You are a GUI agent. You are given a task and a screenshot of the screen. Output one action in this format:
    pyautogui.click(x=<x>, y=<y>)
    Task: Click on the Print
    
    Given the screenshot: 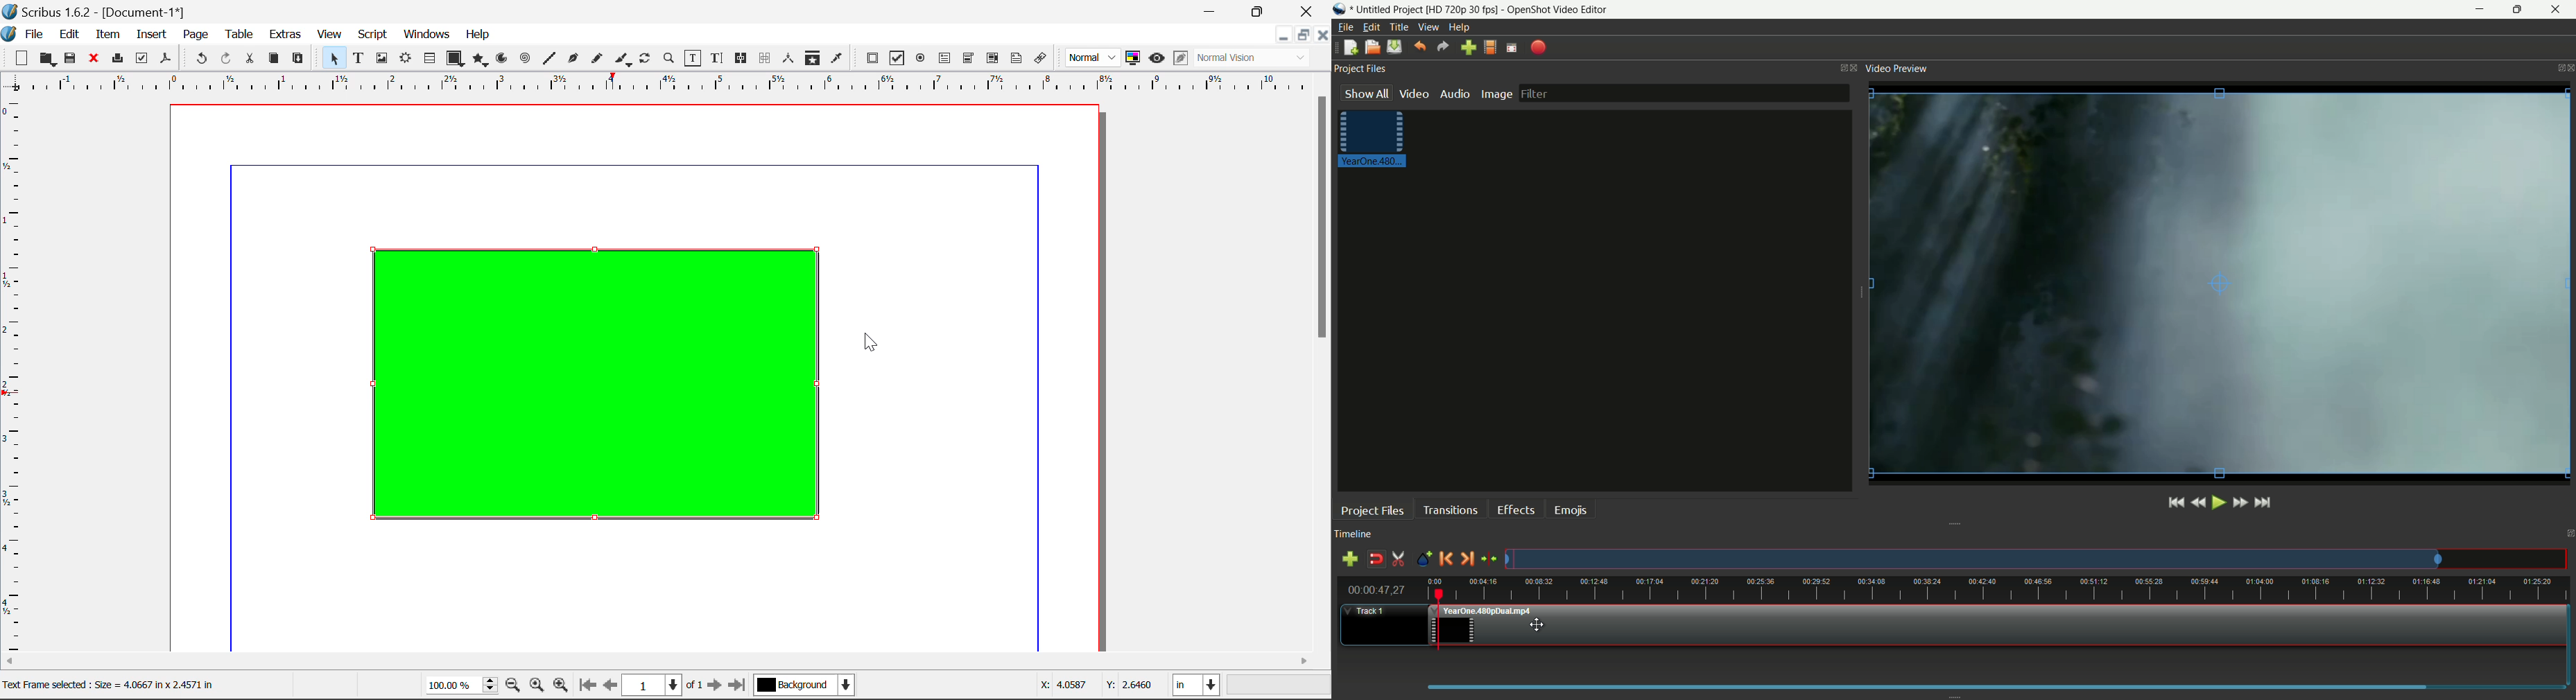 What is the action you would take?
    pyautogui.click(x=116, y=59)
    